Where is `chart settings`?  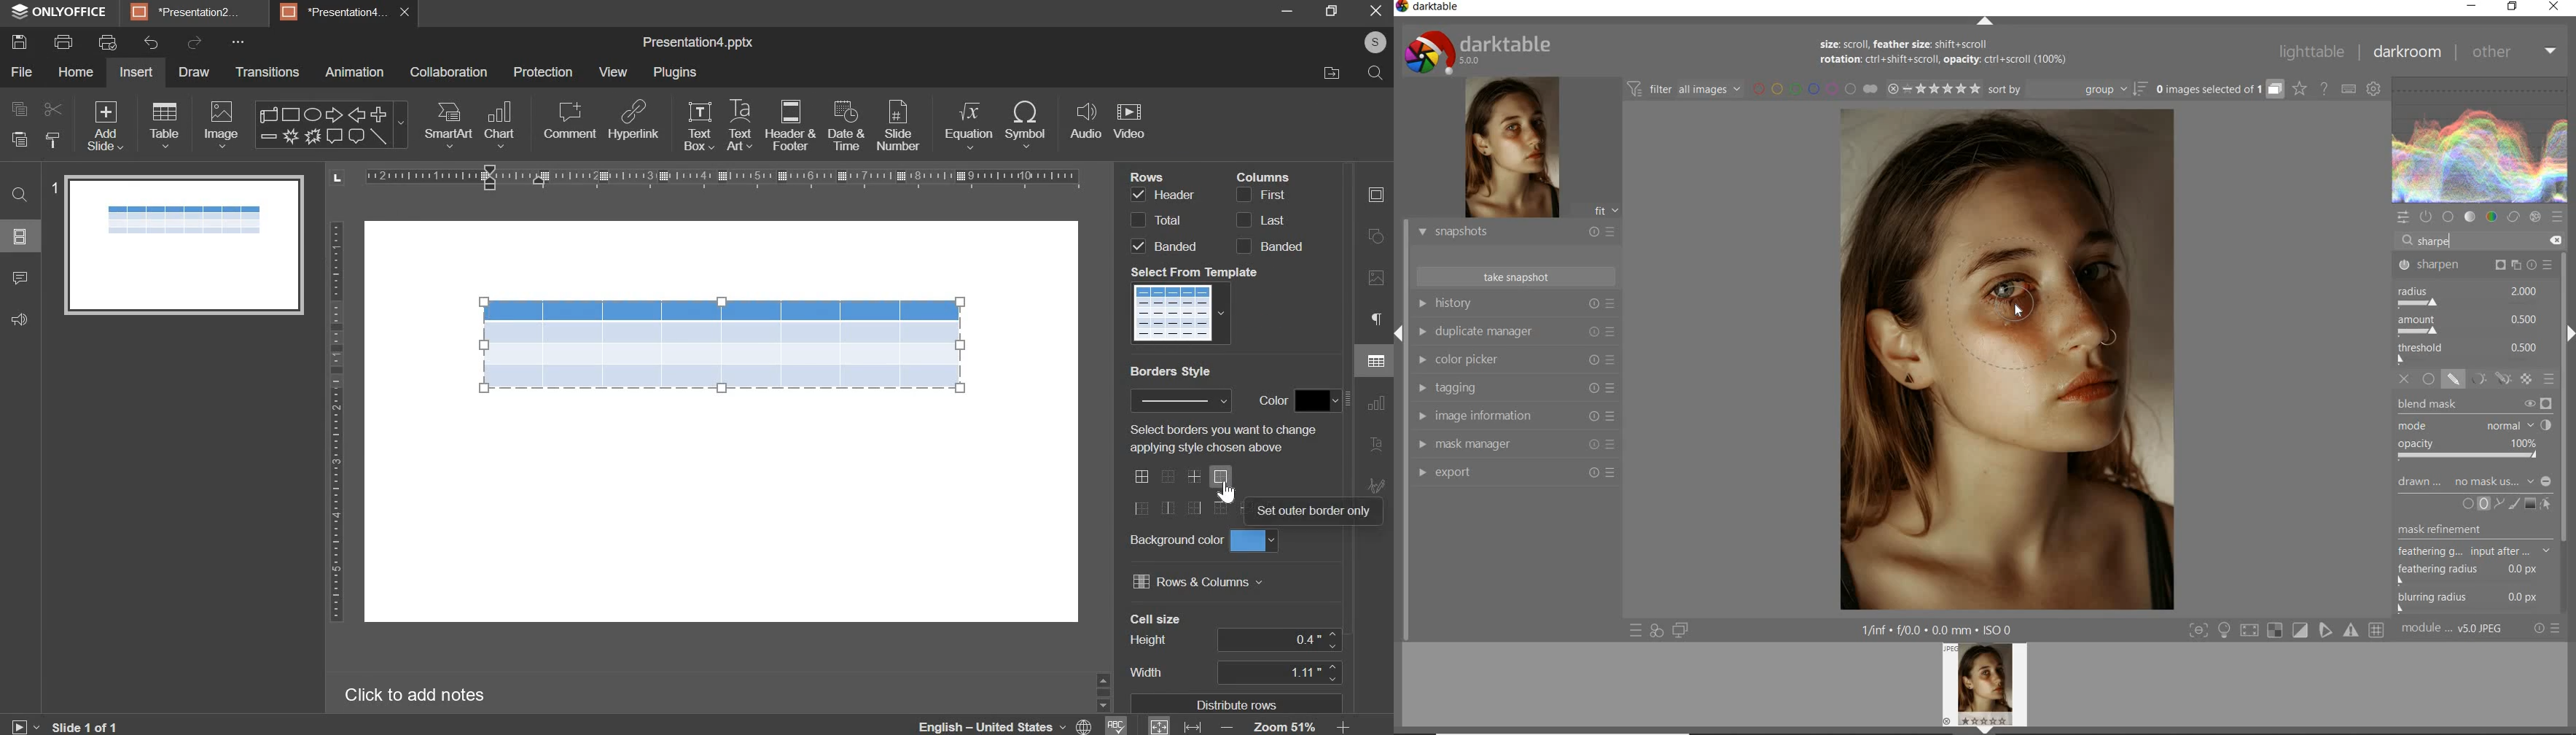 chart settings is located at coordinates (1379, 405).